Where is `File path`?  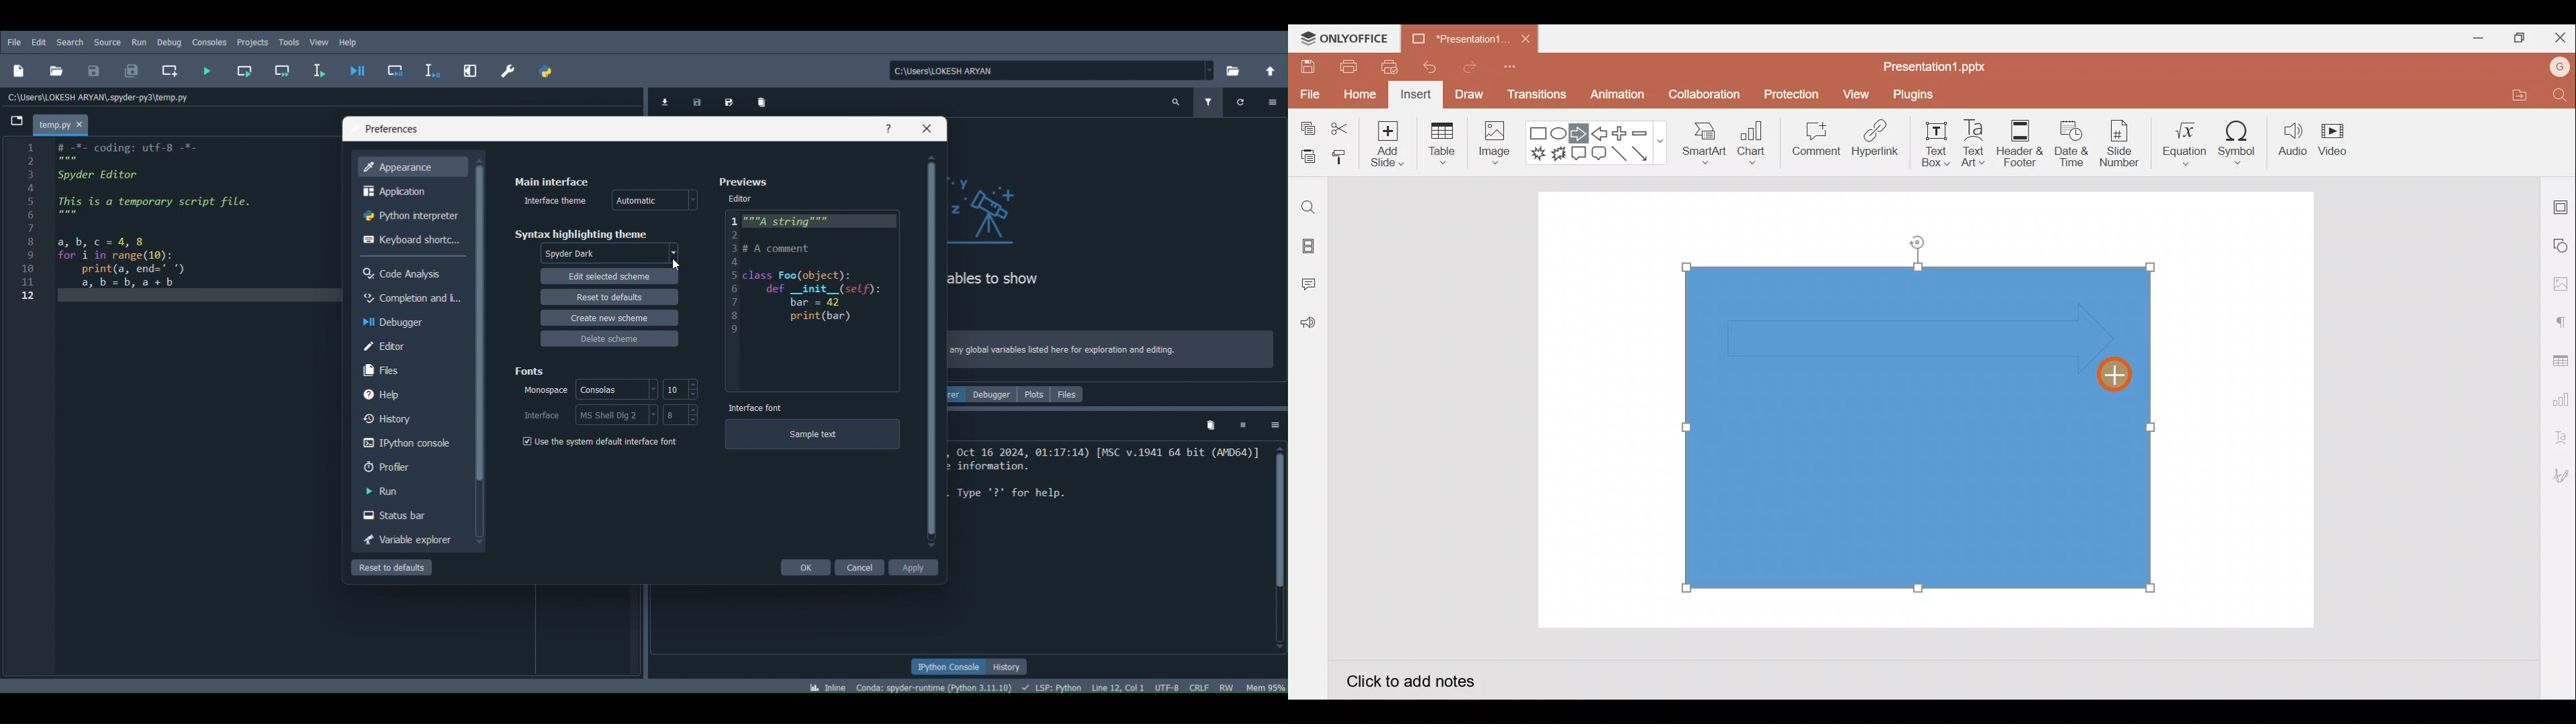
File path is located at coordinates (102, 95).